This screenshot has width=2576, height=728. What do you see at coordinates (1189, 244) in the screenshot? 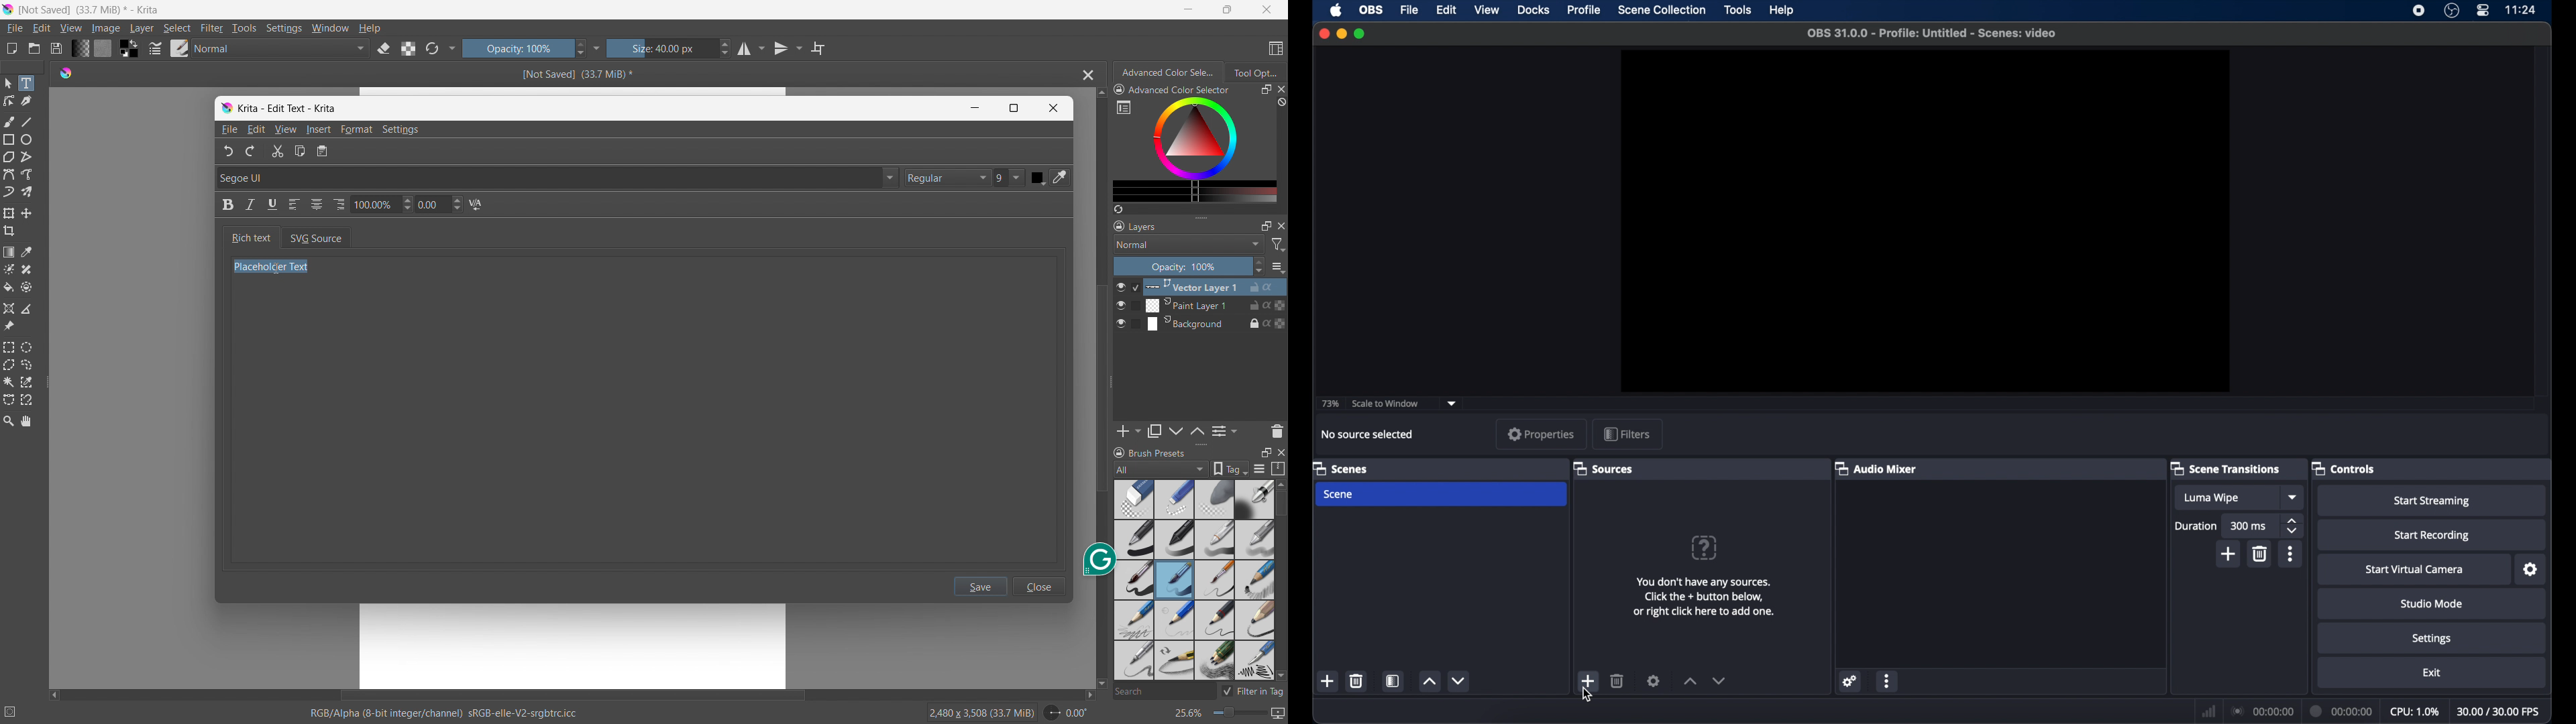
I see `blending mode` at bounding box center [1189, 244].